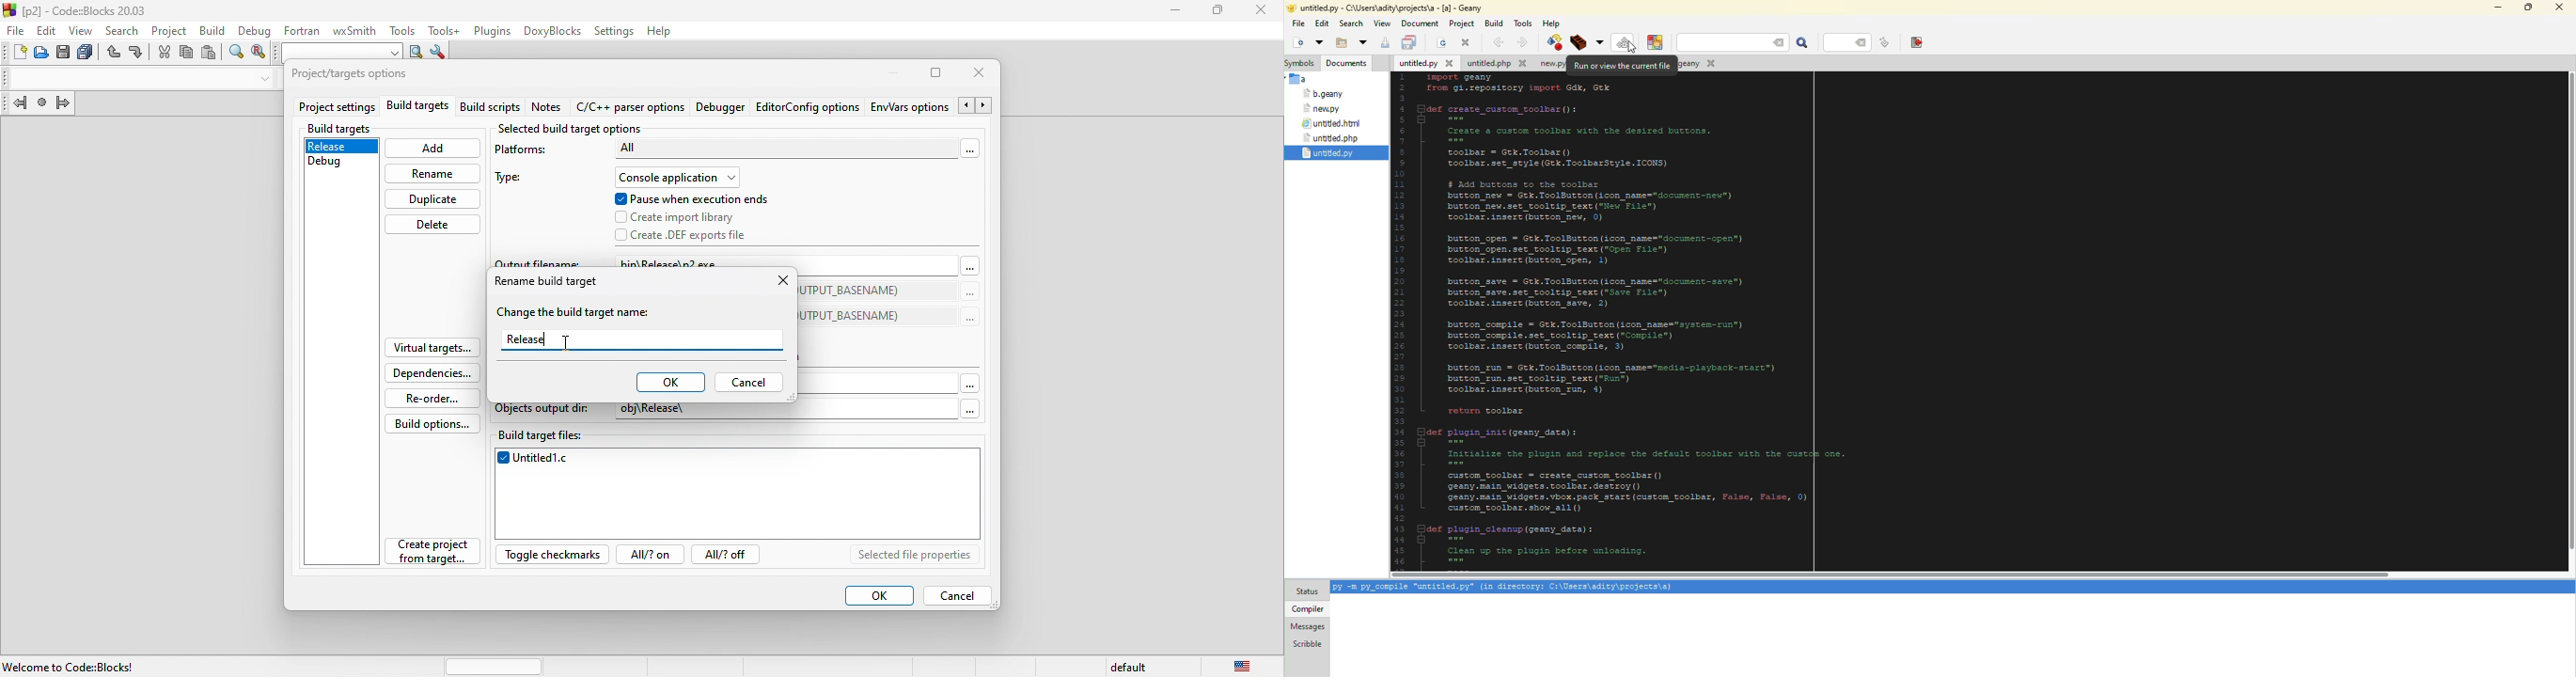  What do you see at coordinates (549, 31) in the screenshot?
I see `doxyblocks` at bounding box center [549, 31].